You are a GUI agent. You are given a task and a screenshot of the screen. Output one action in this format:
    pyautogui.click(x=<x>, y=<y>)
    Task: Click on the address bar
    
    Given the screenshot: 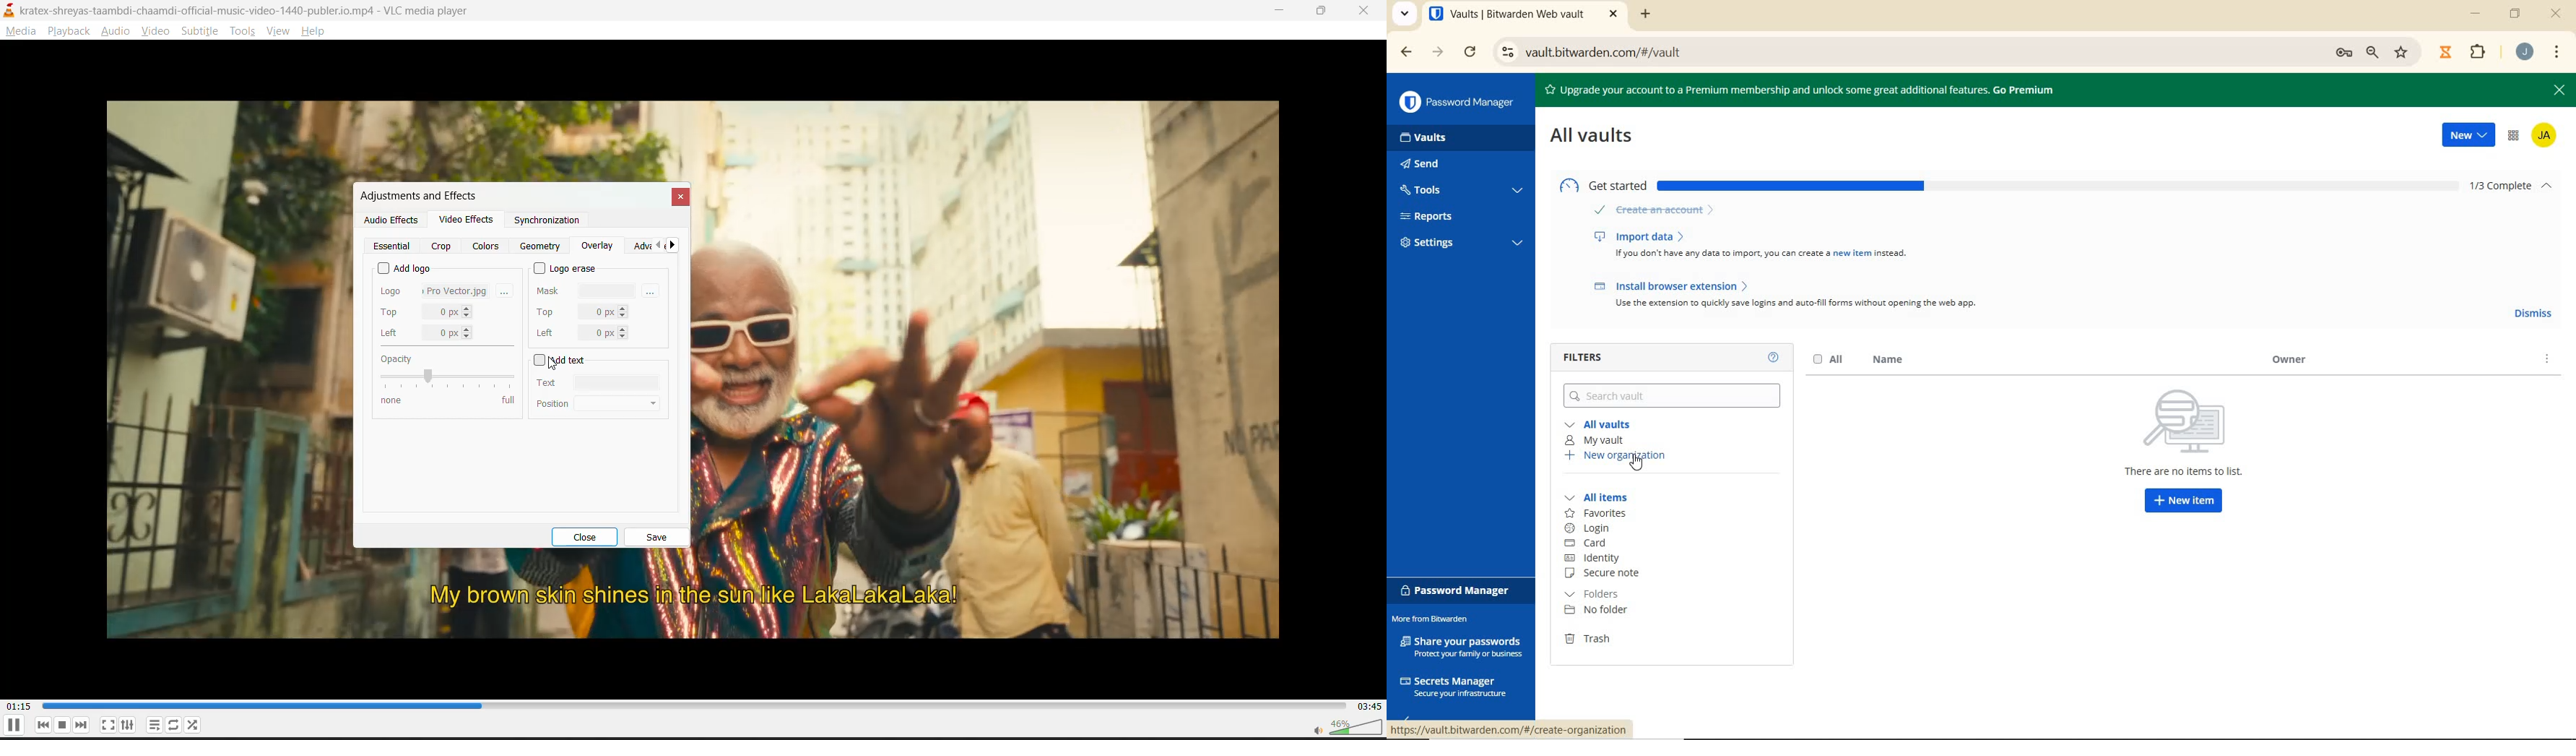 What is the action you would take?
    pyautogui.click(x=1901, y=53)
    